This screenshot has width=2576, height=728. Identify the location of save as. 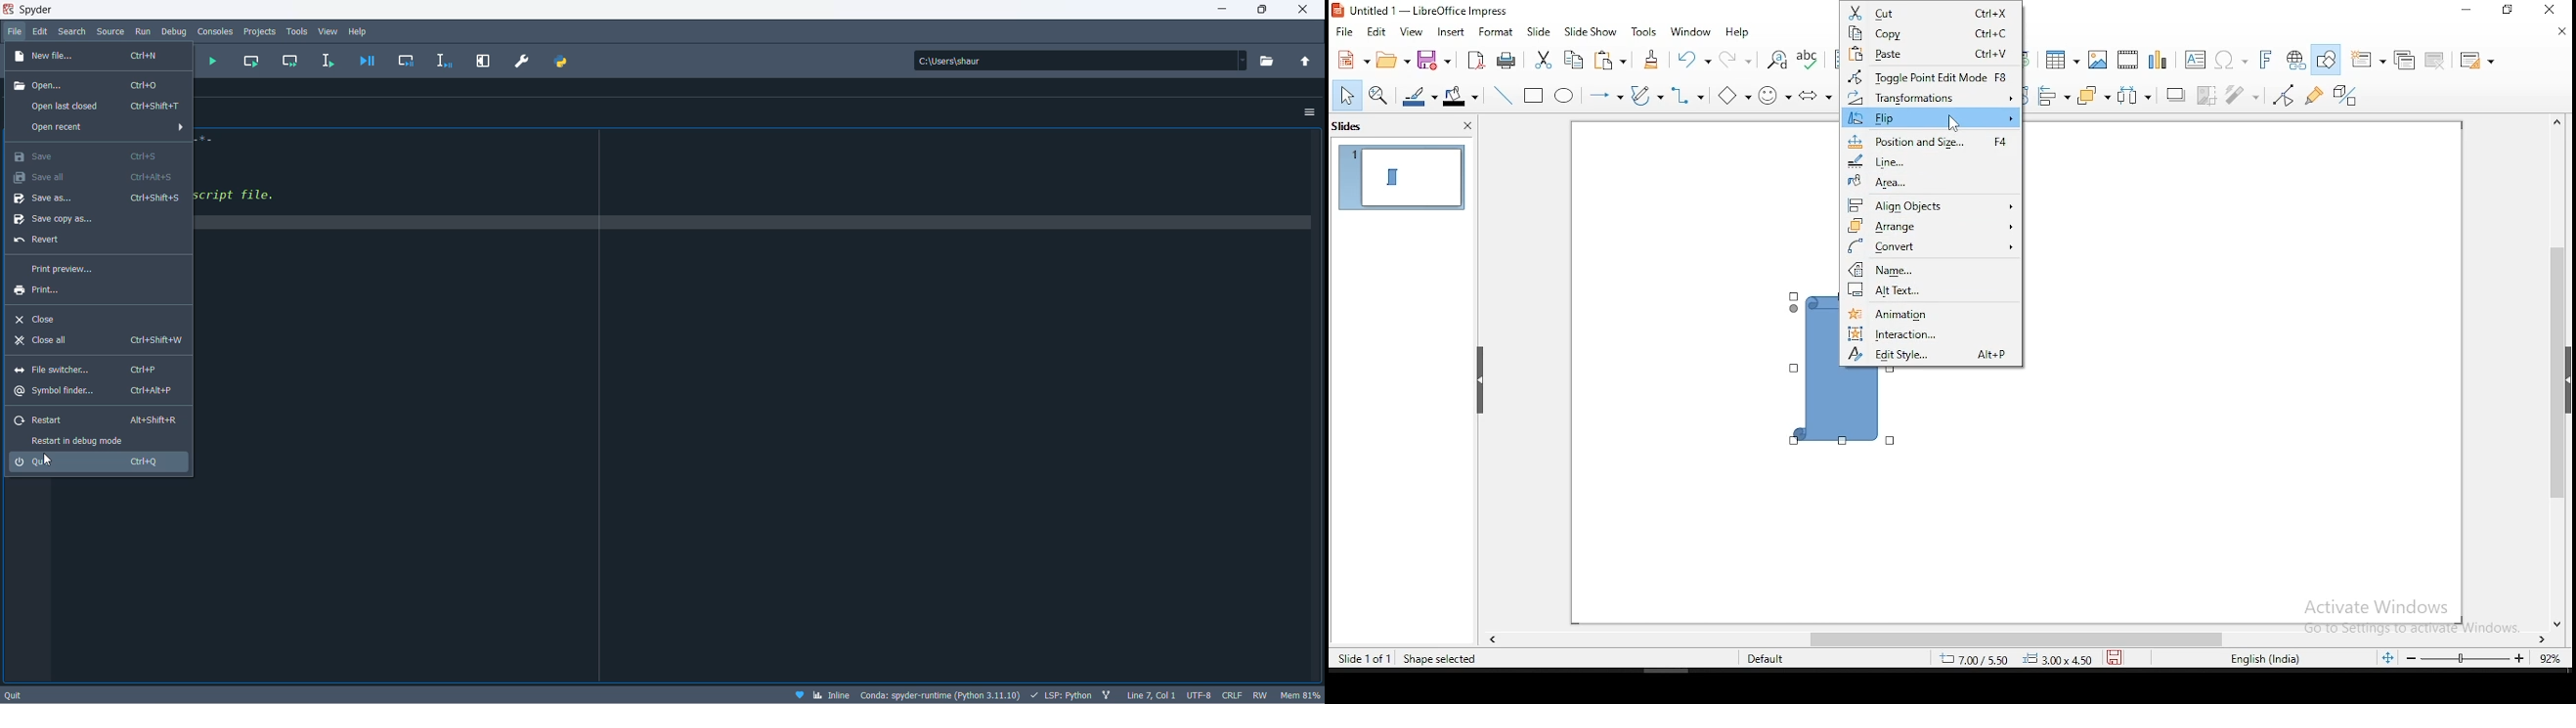
(97, 199).